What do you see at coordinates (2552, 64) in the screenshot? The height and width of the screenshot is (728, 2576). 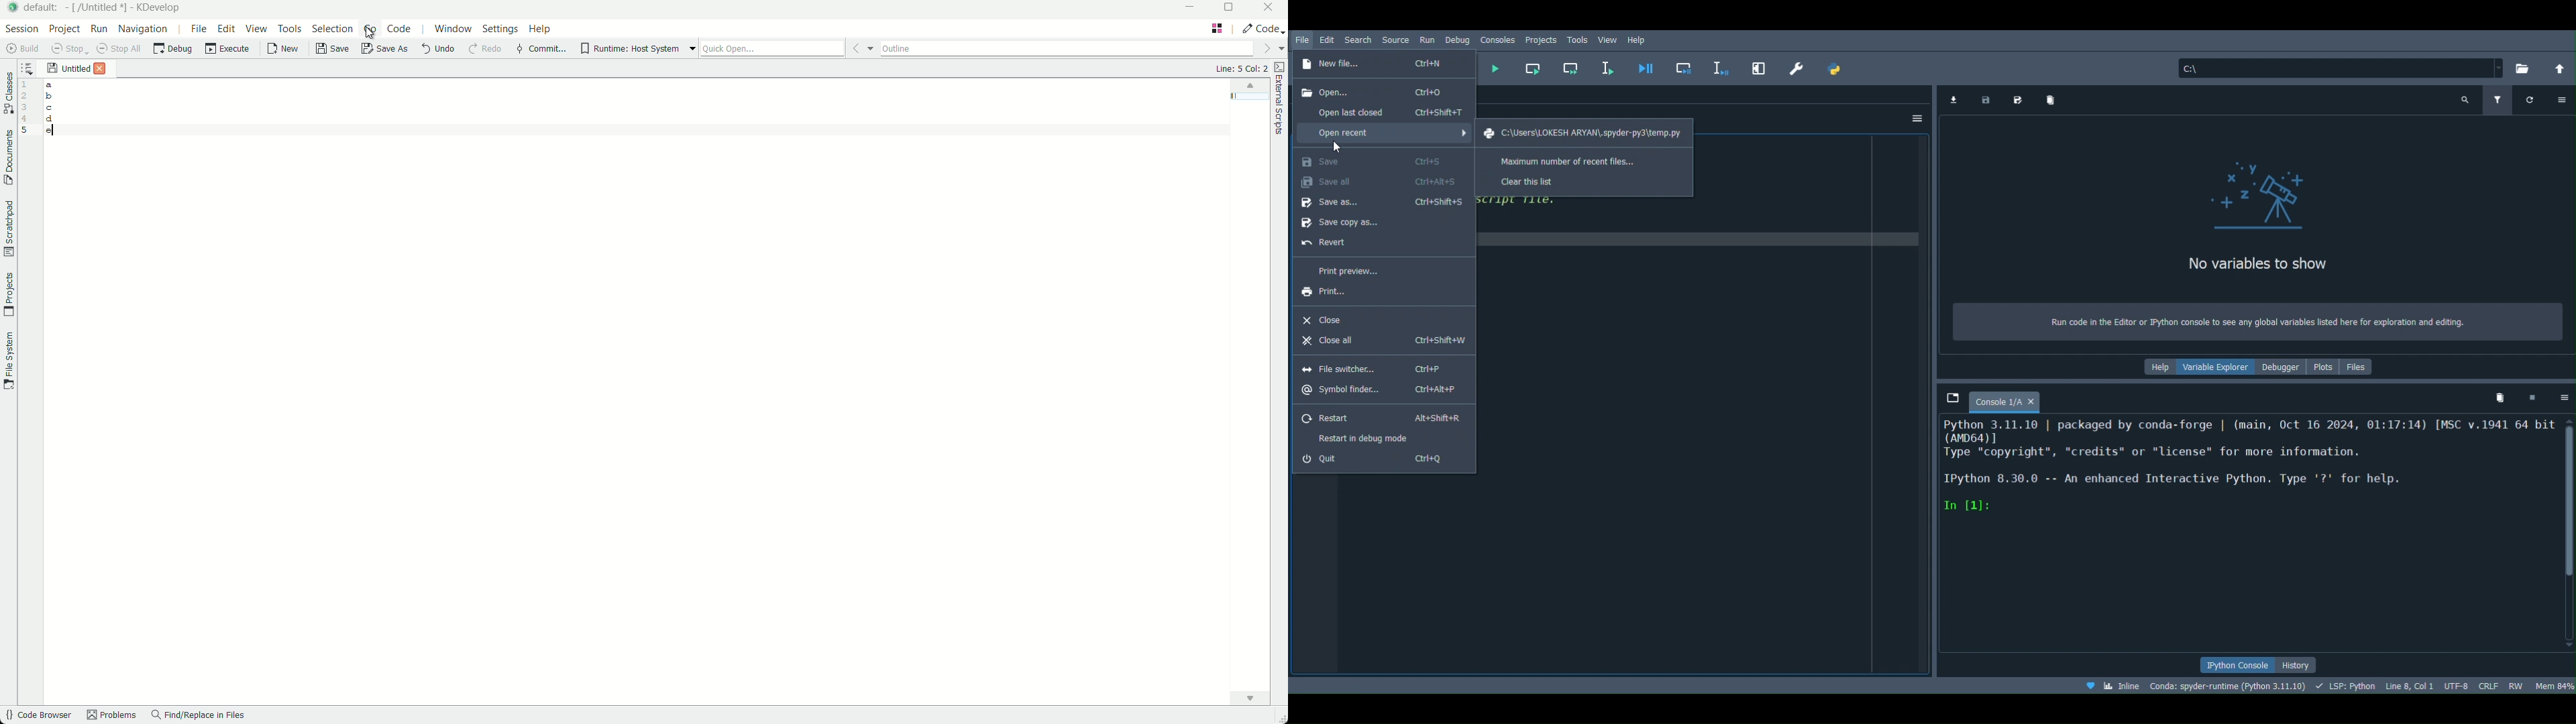 I see `Change to parent directory` at bounding box center [2552, 64].